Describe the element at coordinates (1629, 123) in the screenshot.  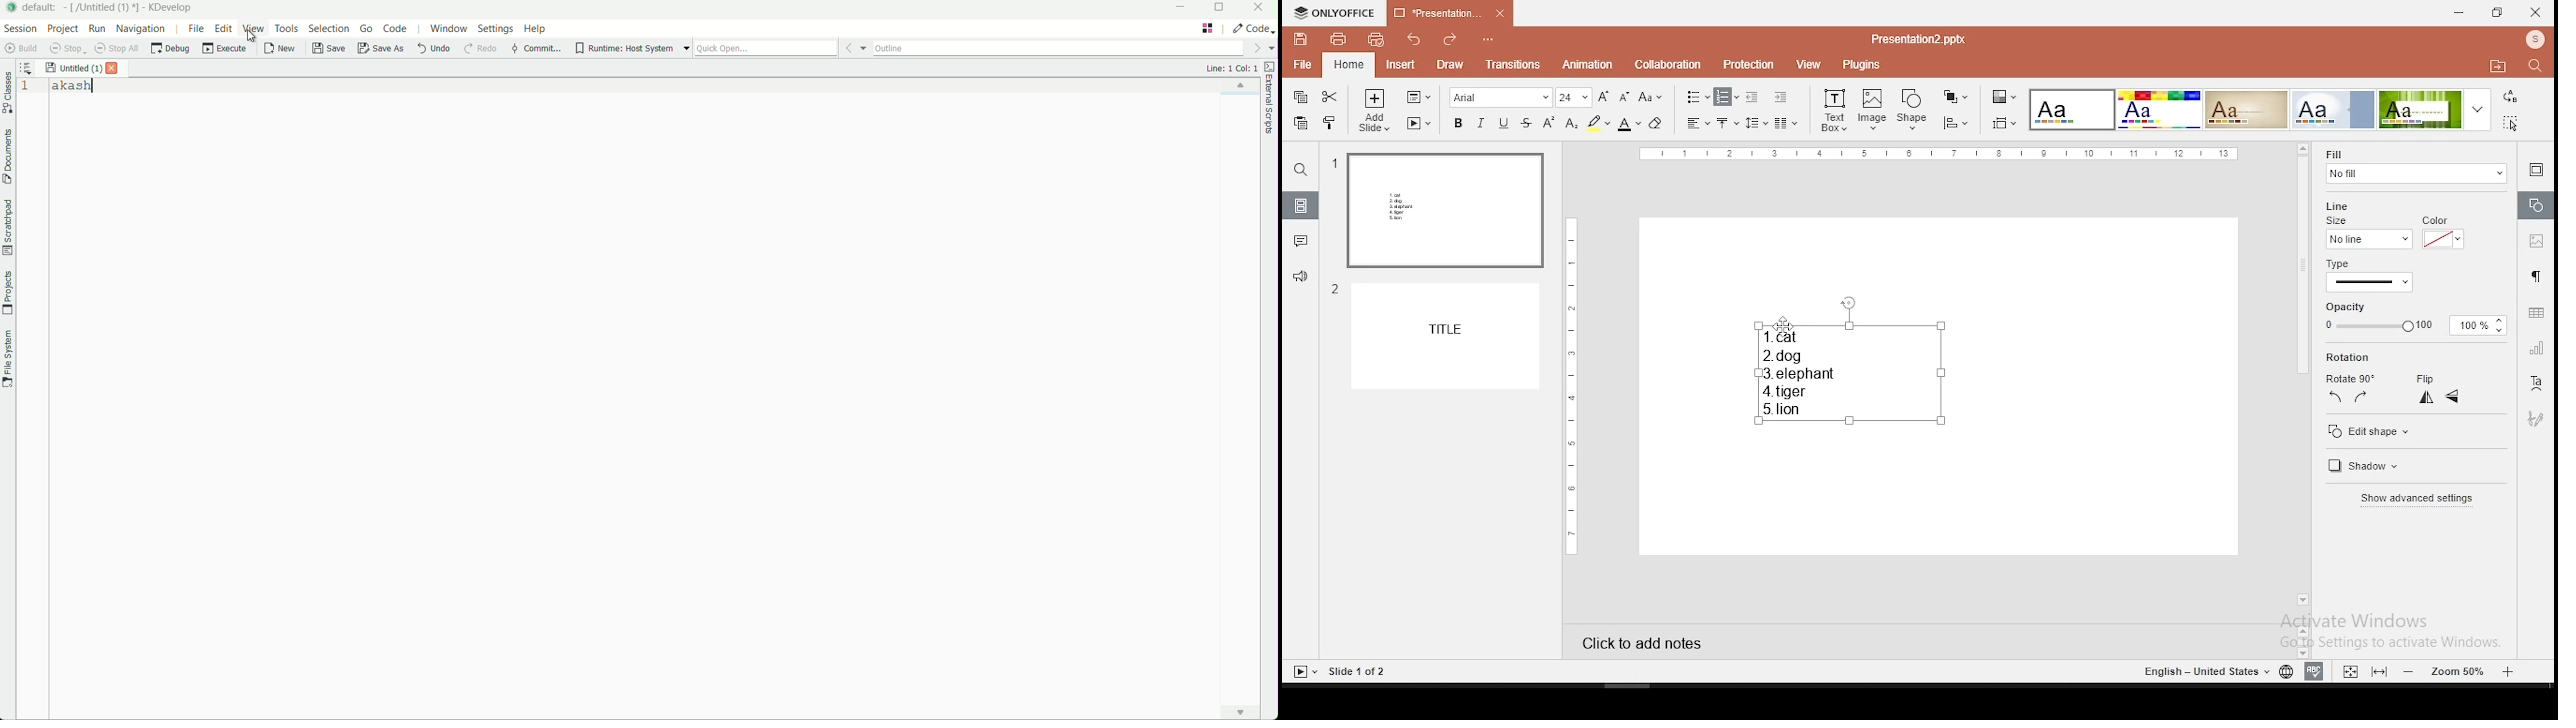
I see `font color` at that location.